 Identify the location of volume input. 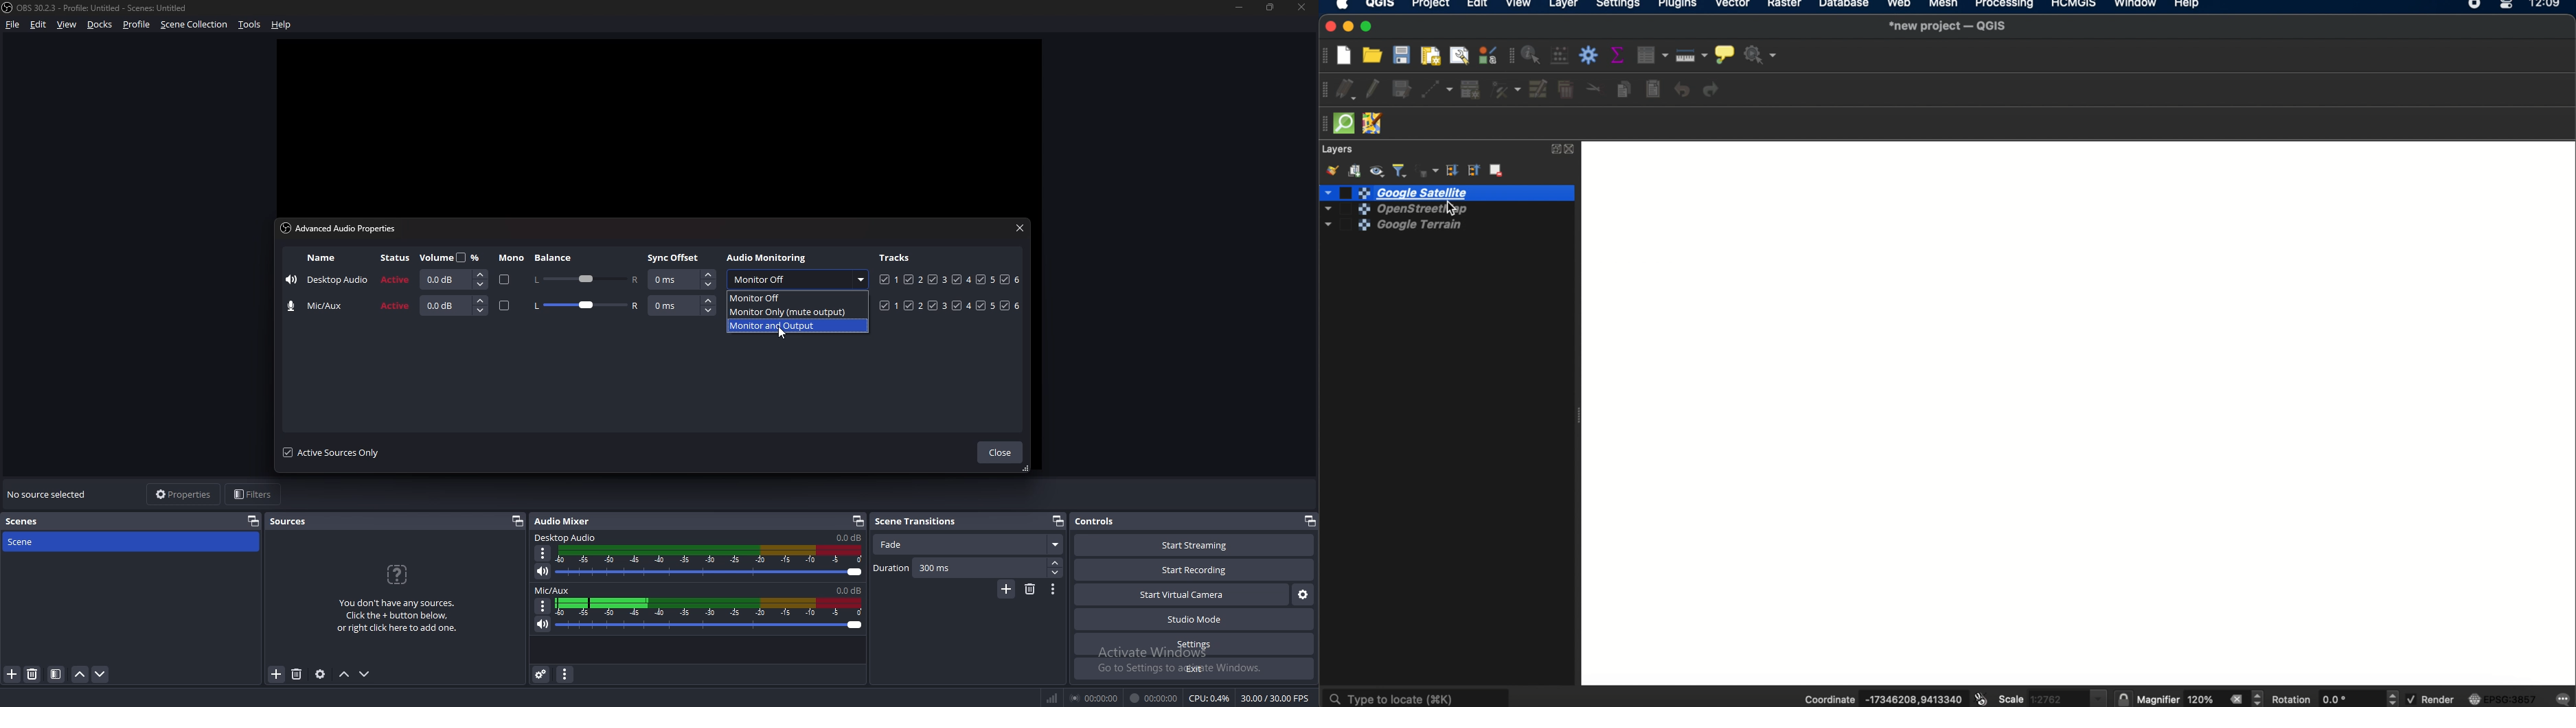
(455, 305).